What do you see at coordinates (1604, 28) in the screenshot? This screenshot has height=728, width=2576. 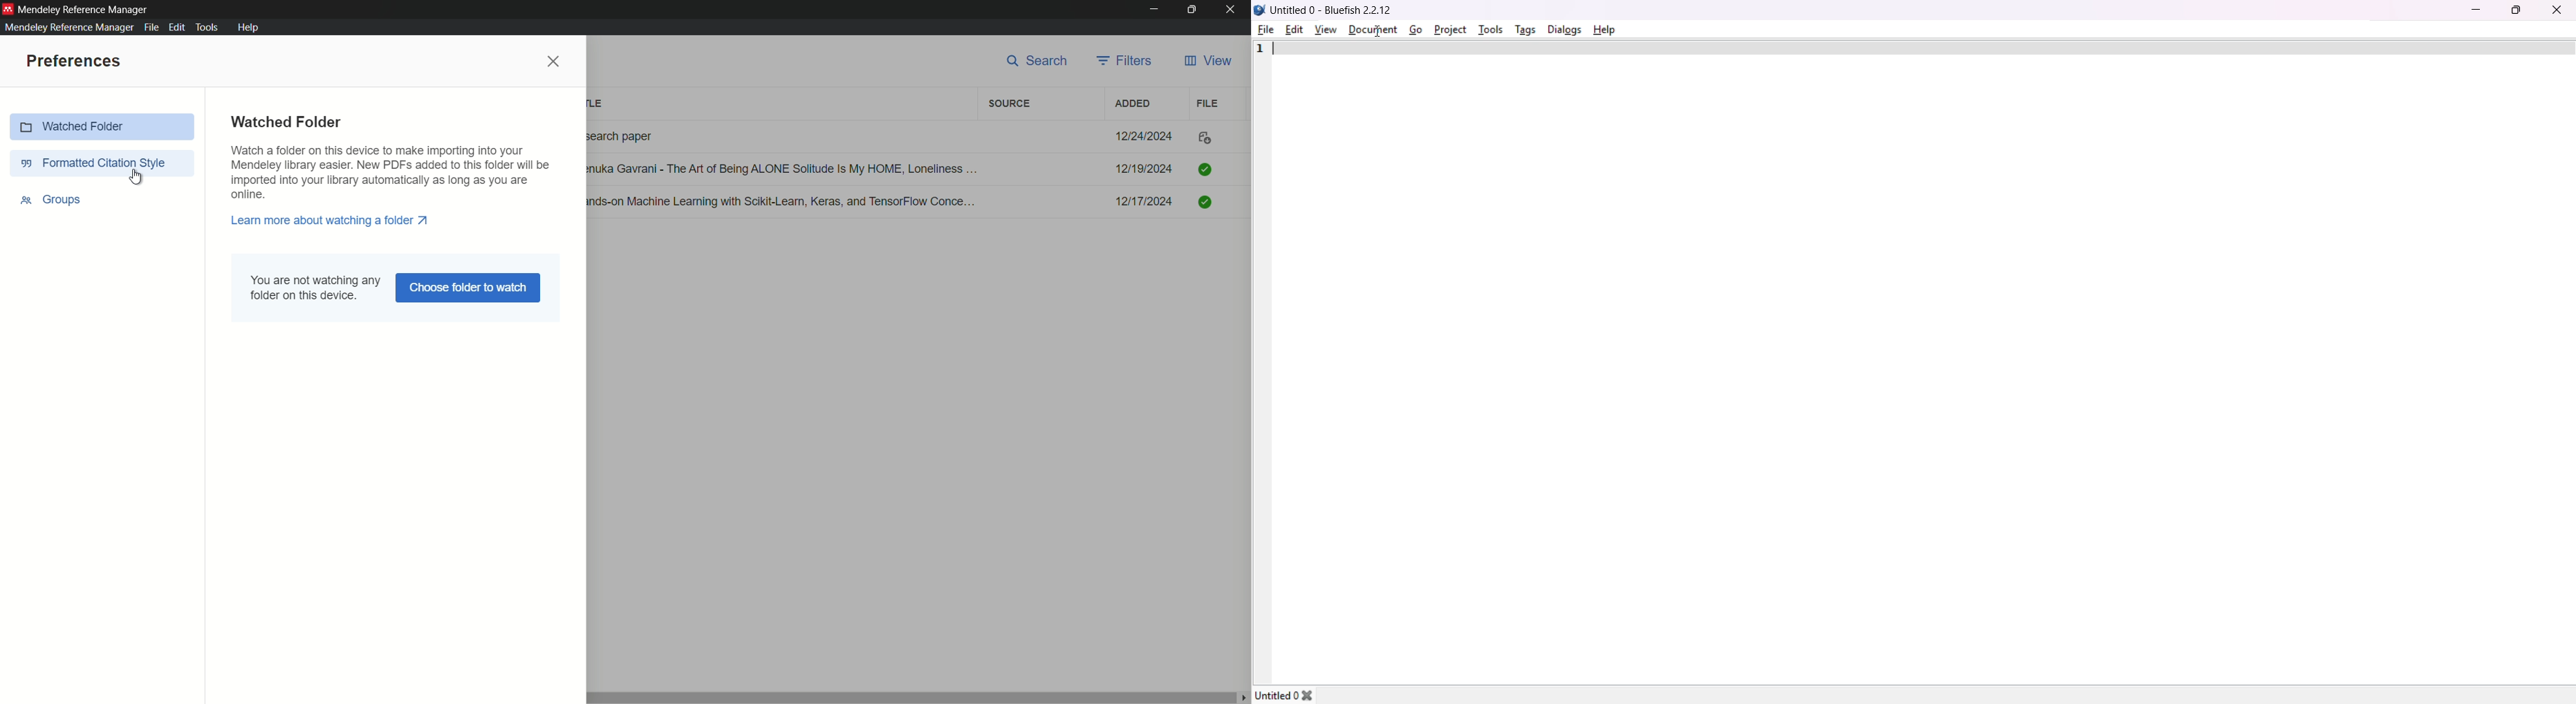 I see `help` at bounding box center [1604, 28].